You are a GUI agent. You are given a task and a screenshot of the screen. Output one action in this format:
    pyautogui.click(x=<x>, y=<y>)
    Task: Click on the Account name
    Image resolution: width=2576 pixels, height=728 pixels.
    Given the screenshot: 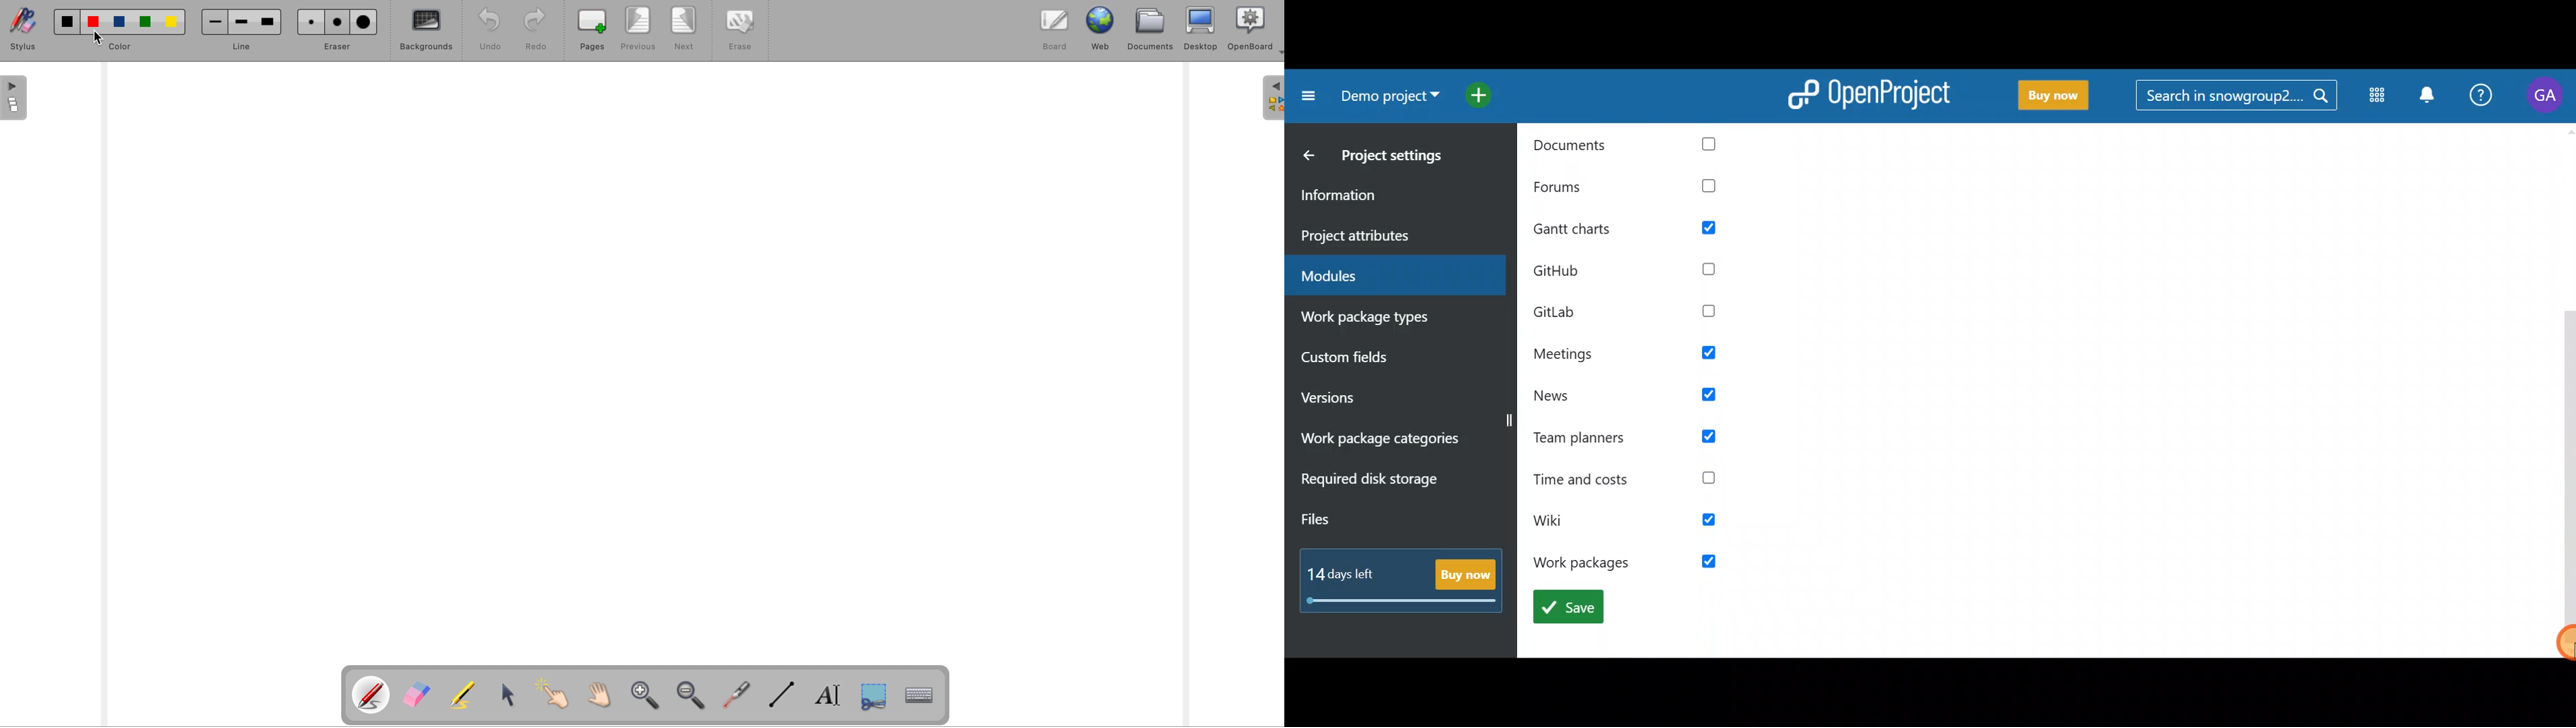 What is the action you would take?
    pyautogui.click(x=2543, y=98)
    